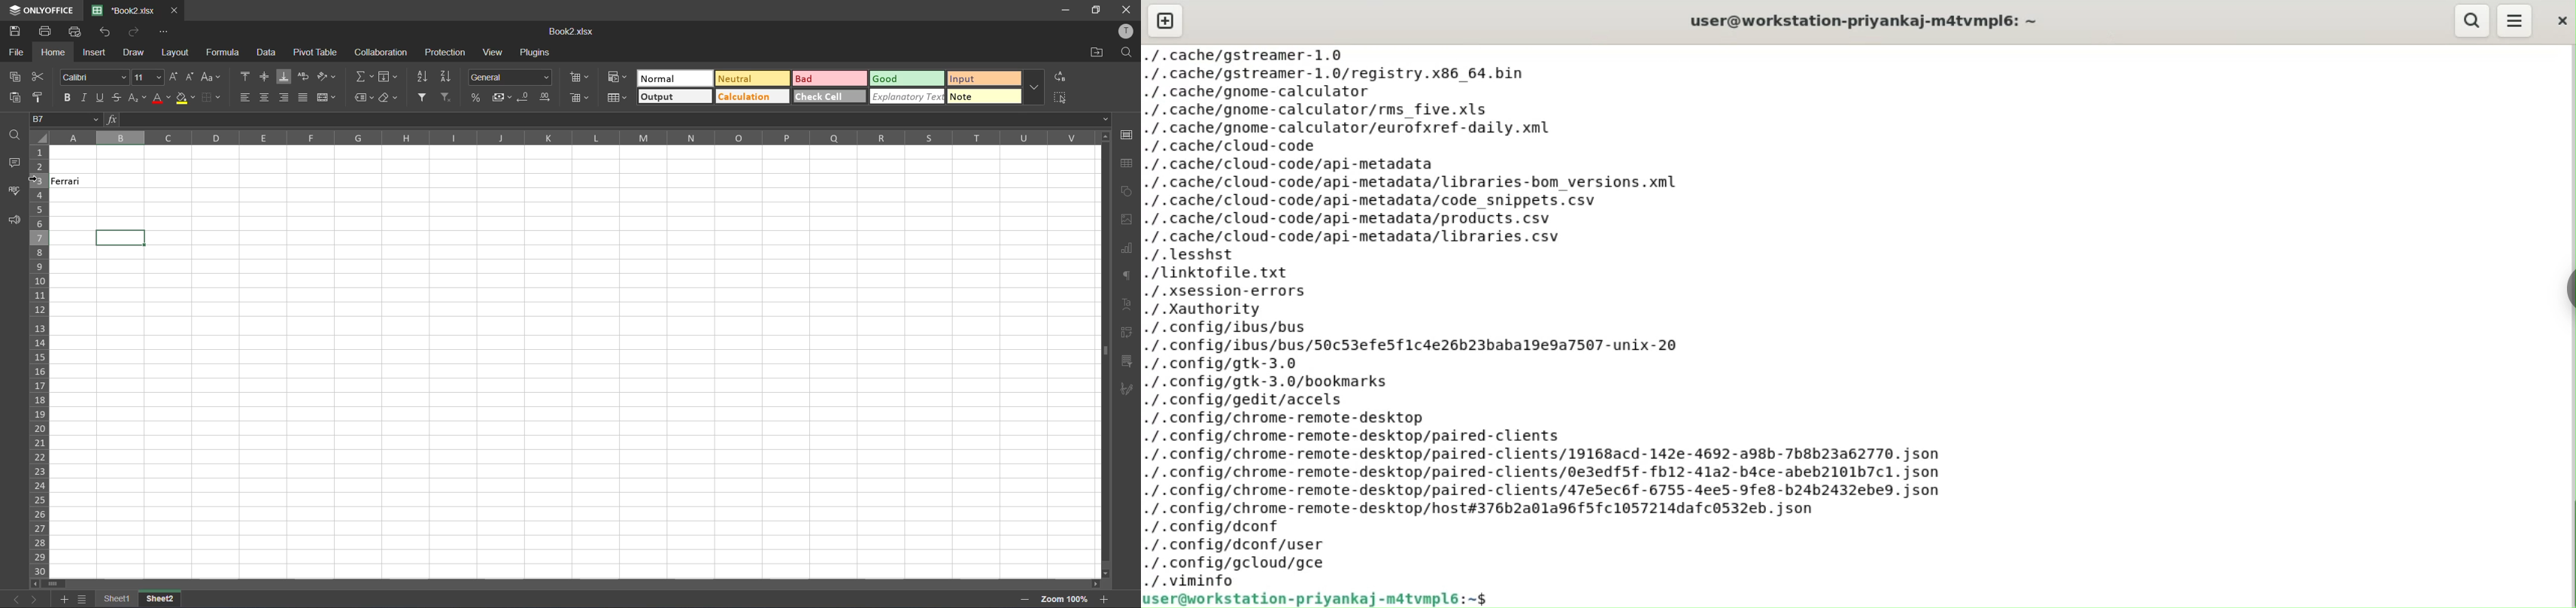  I want to click on replace, so click(1063, 77).